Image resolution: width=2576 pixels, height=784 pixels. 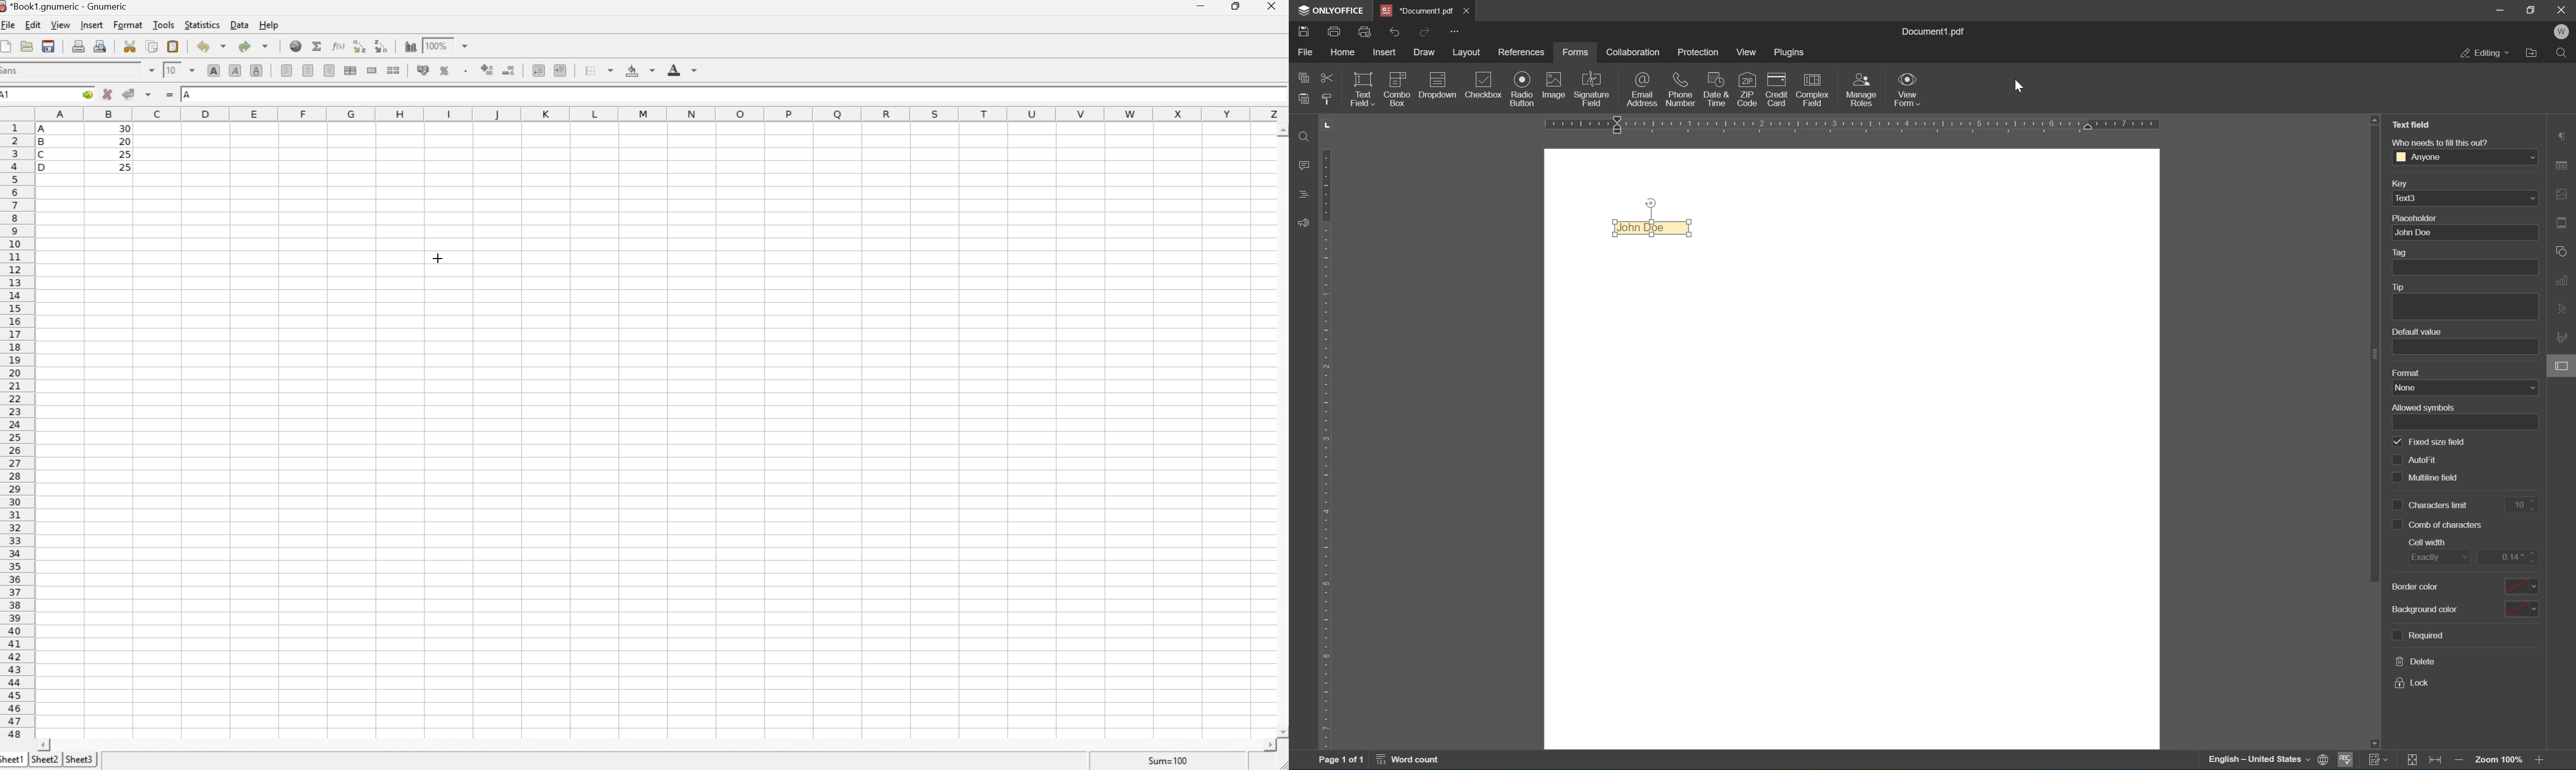 I want to click on Set the format of the selected cells to include a thousands separator, so click(x=465, y=71).